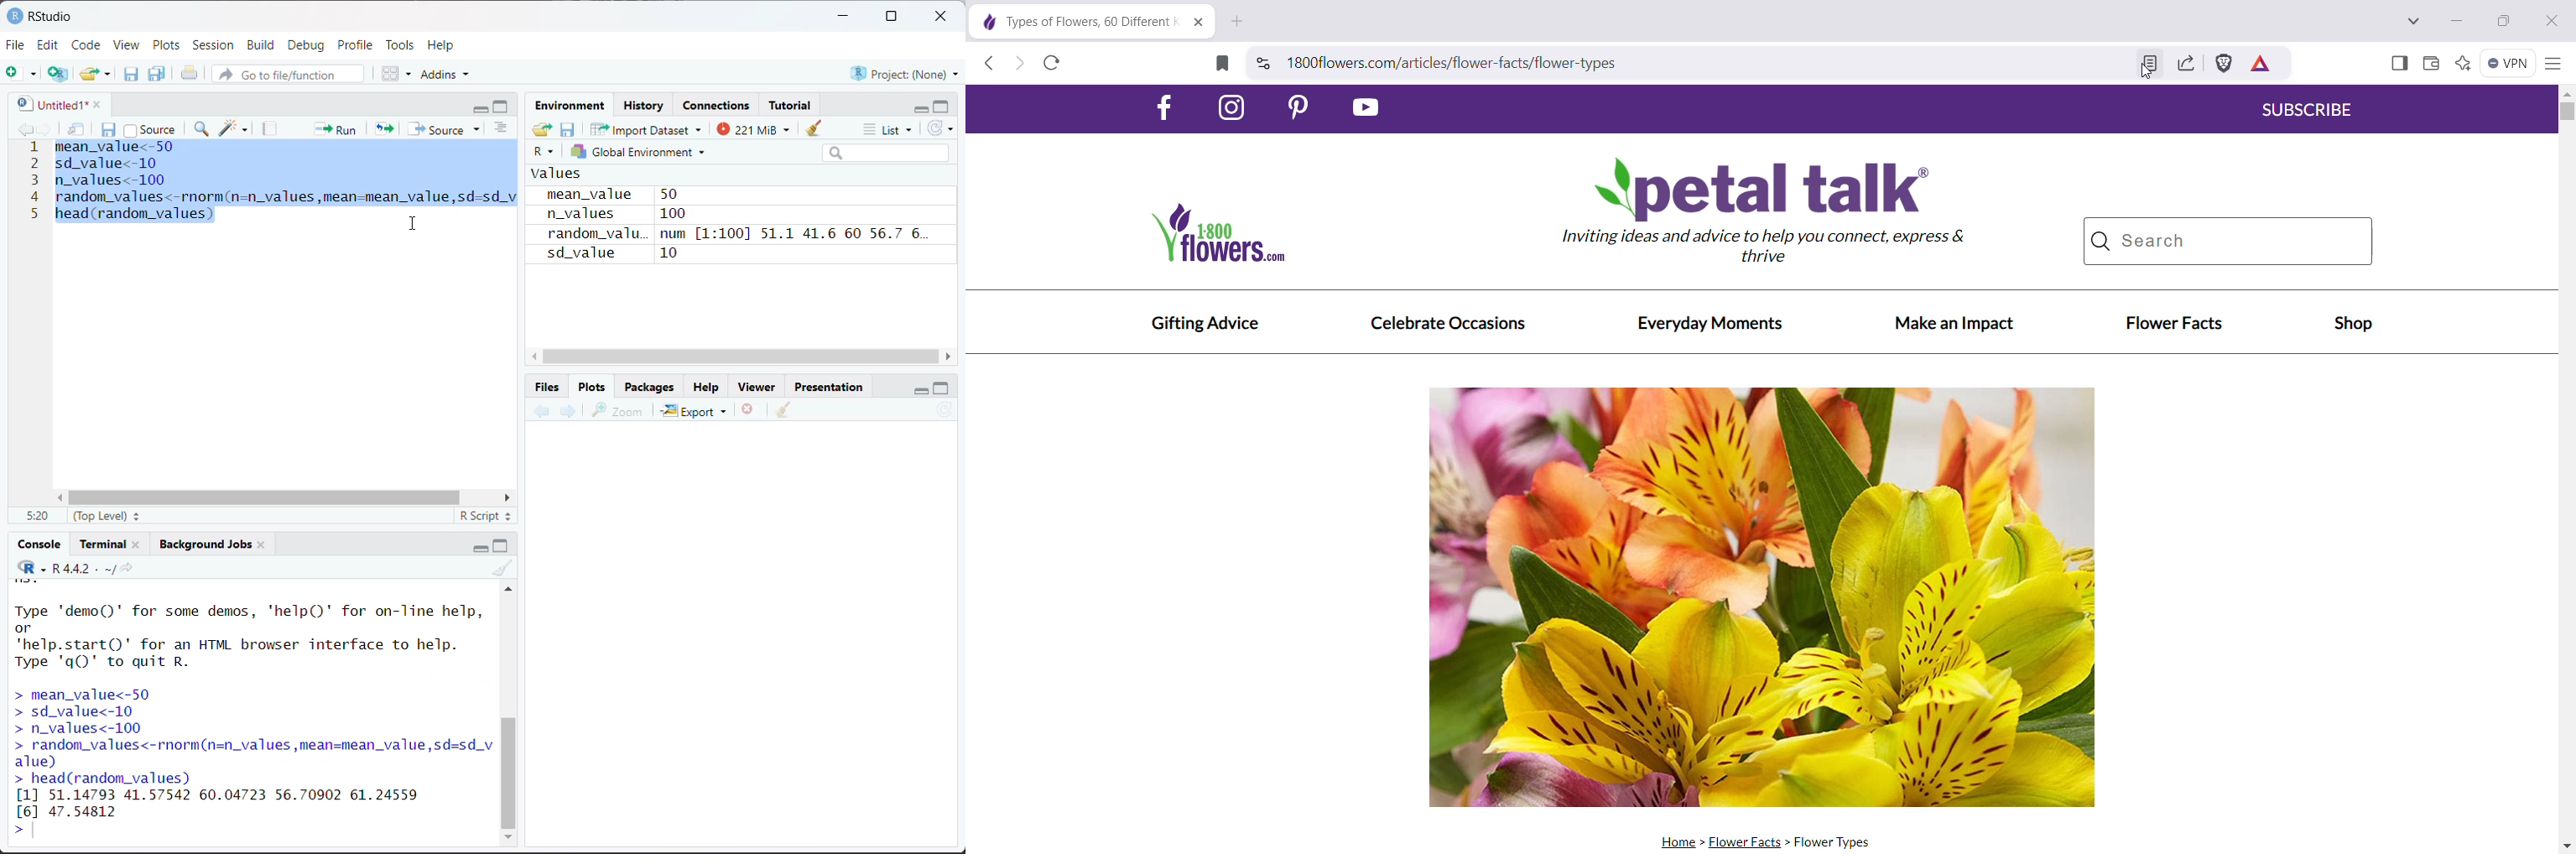 This screenshot has width=2576, height=868. I want to click on minimize, so click(845, 17).